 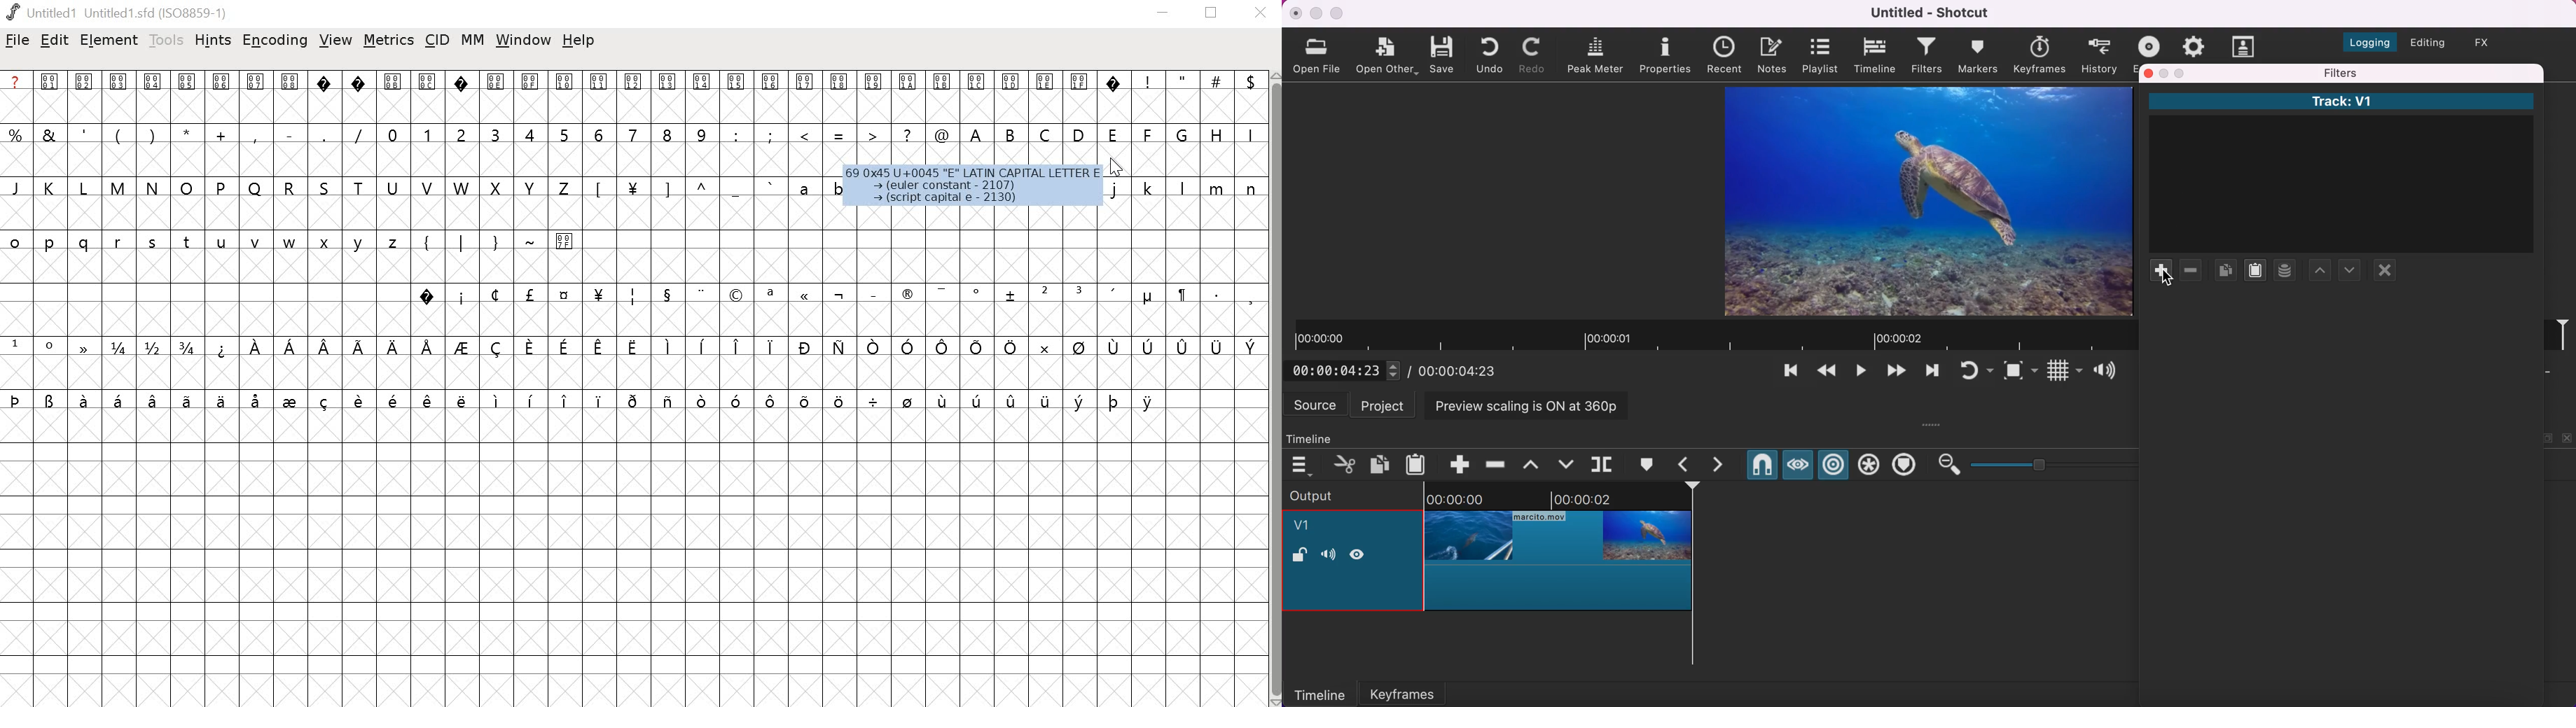 What do you see at coordinates (2152, 45) in the screenshot?
I see `exort` at bounding box center [2152, 45].